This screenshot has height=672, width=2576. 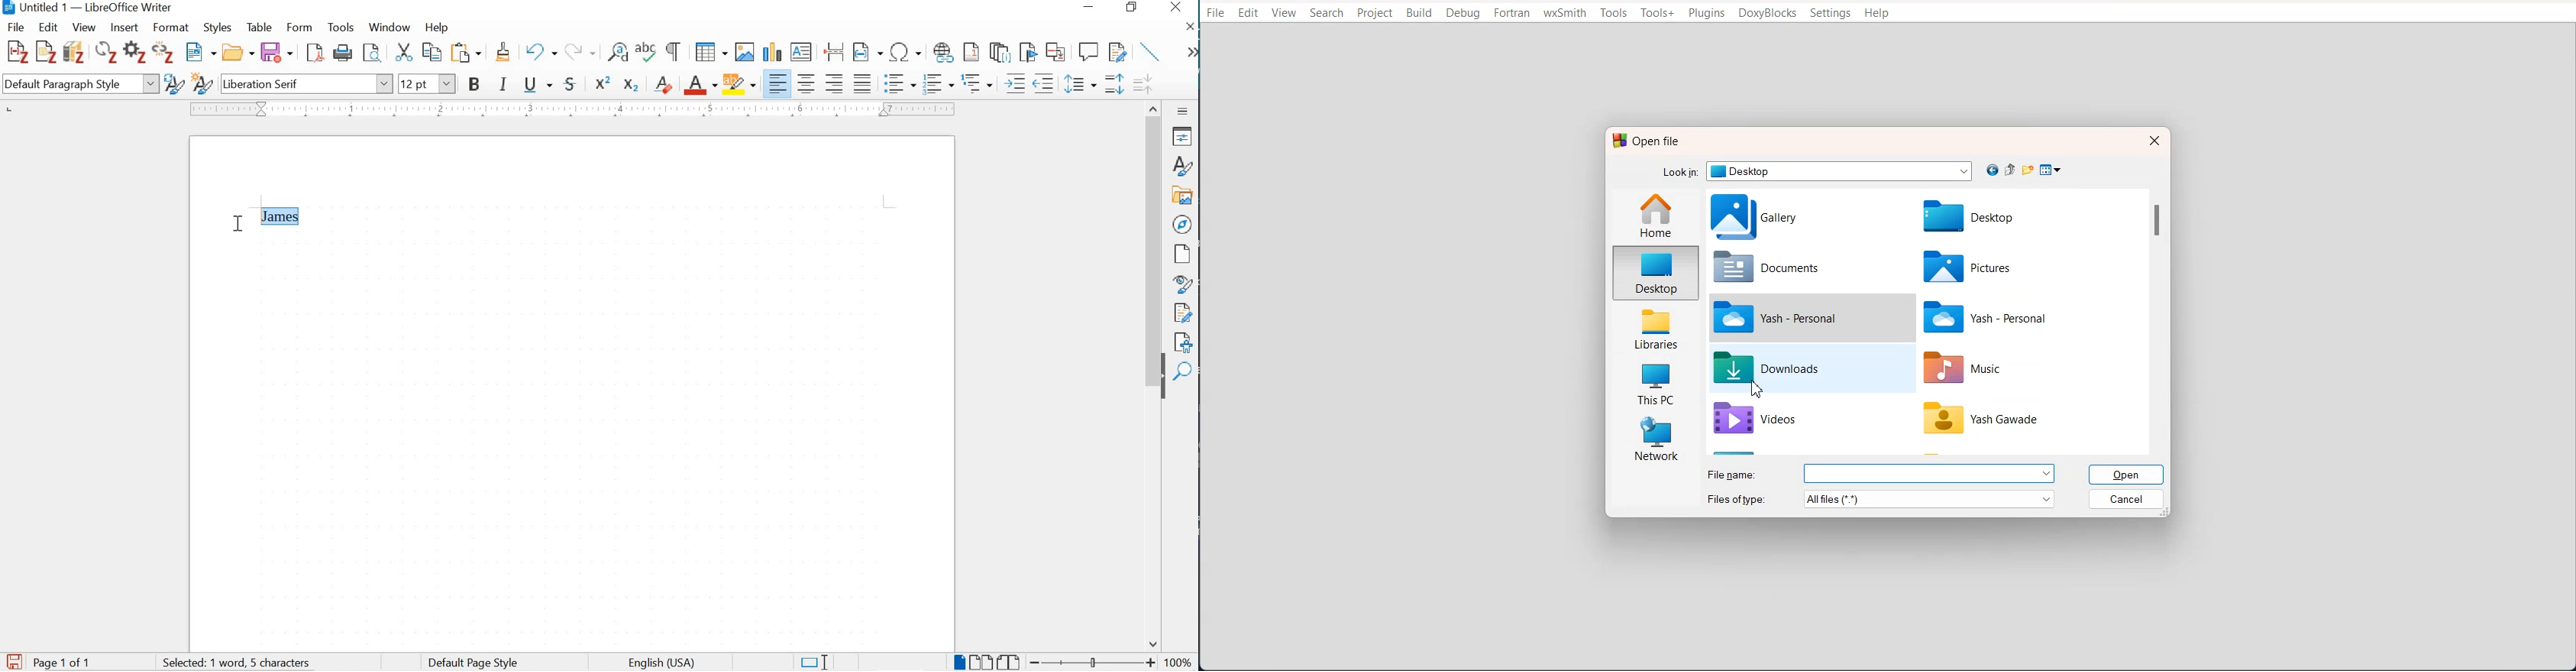 I want to click on Vertical scroll bar, so click(x=2157, y=313).